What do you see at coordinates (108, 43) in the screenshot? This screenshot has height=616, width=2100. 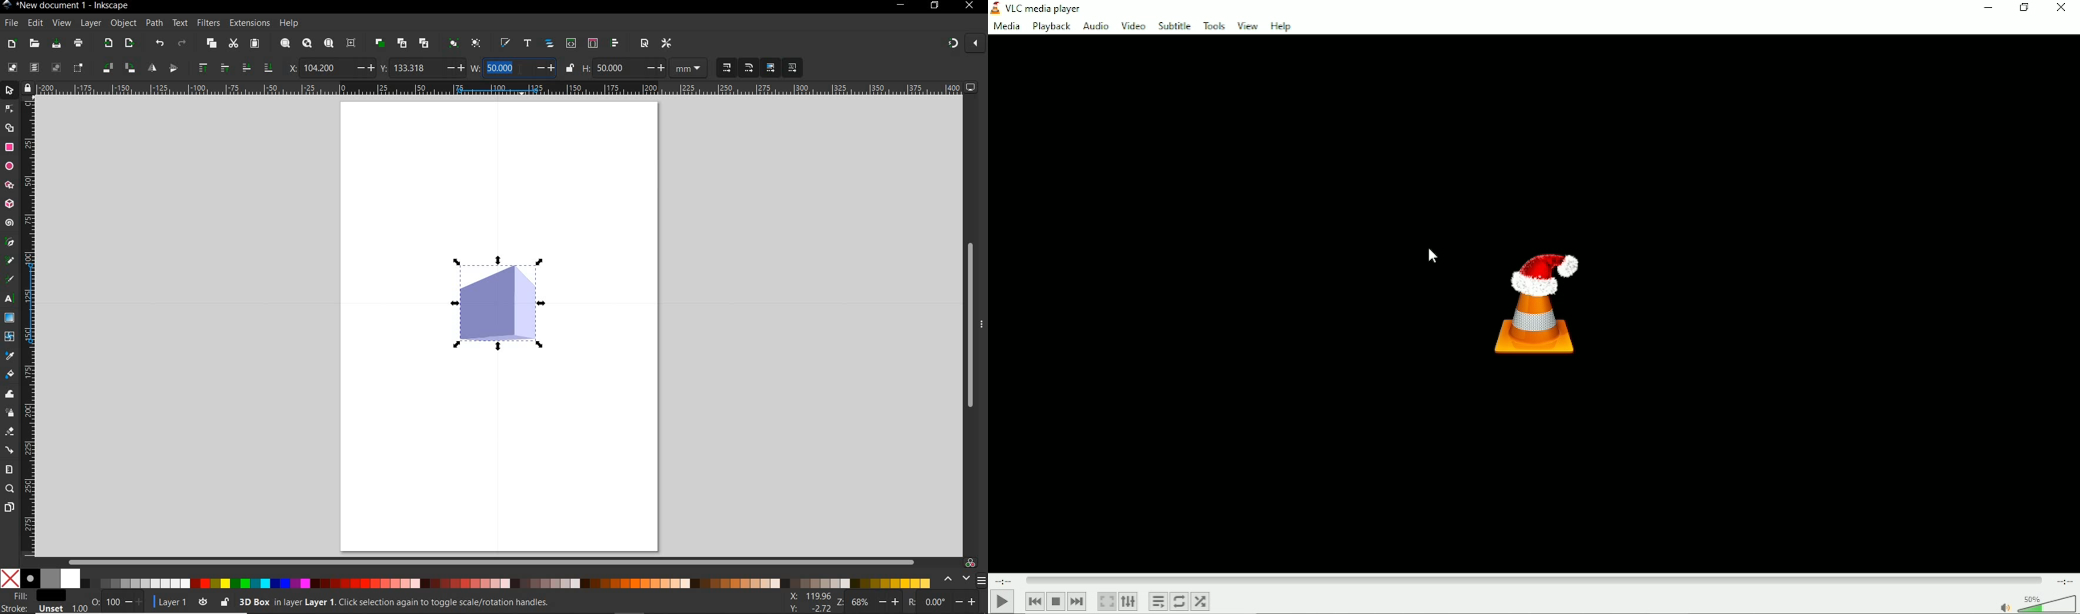 I see `import` at bounding box center [108, 43].